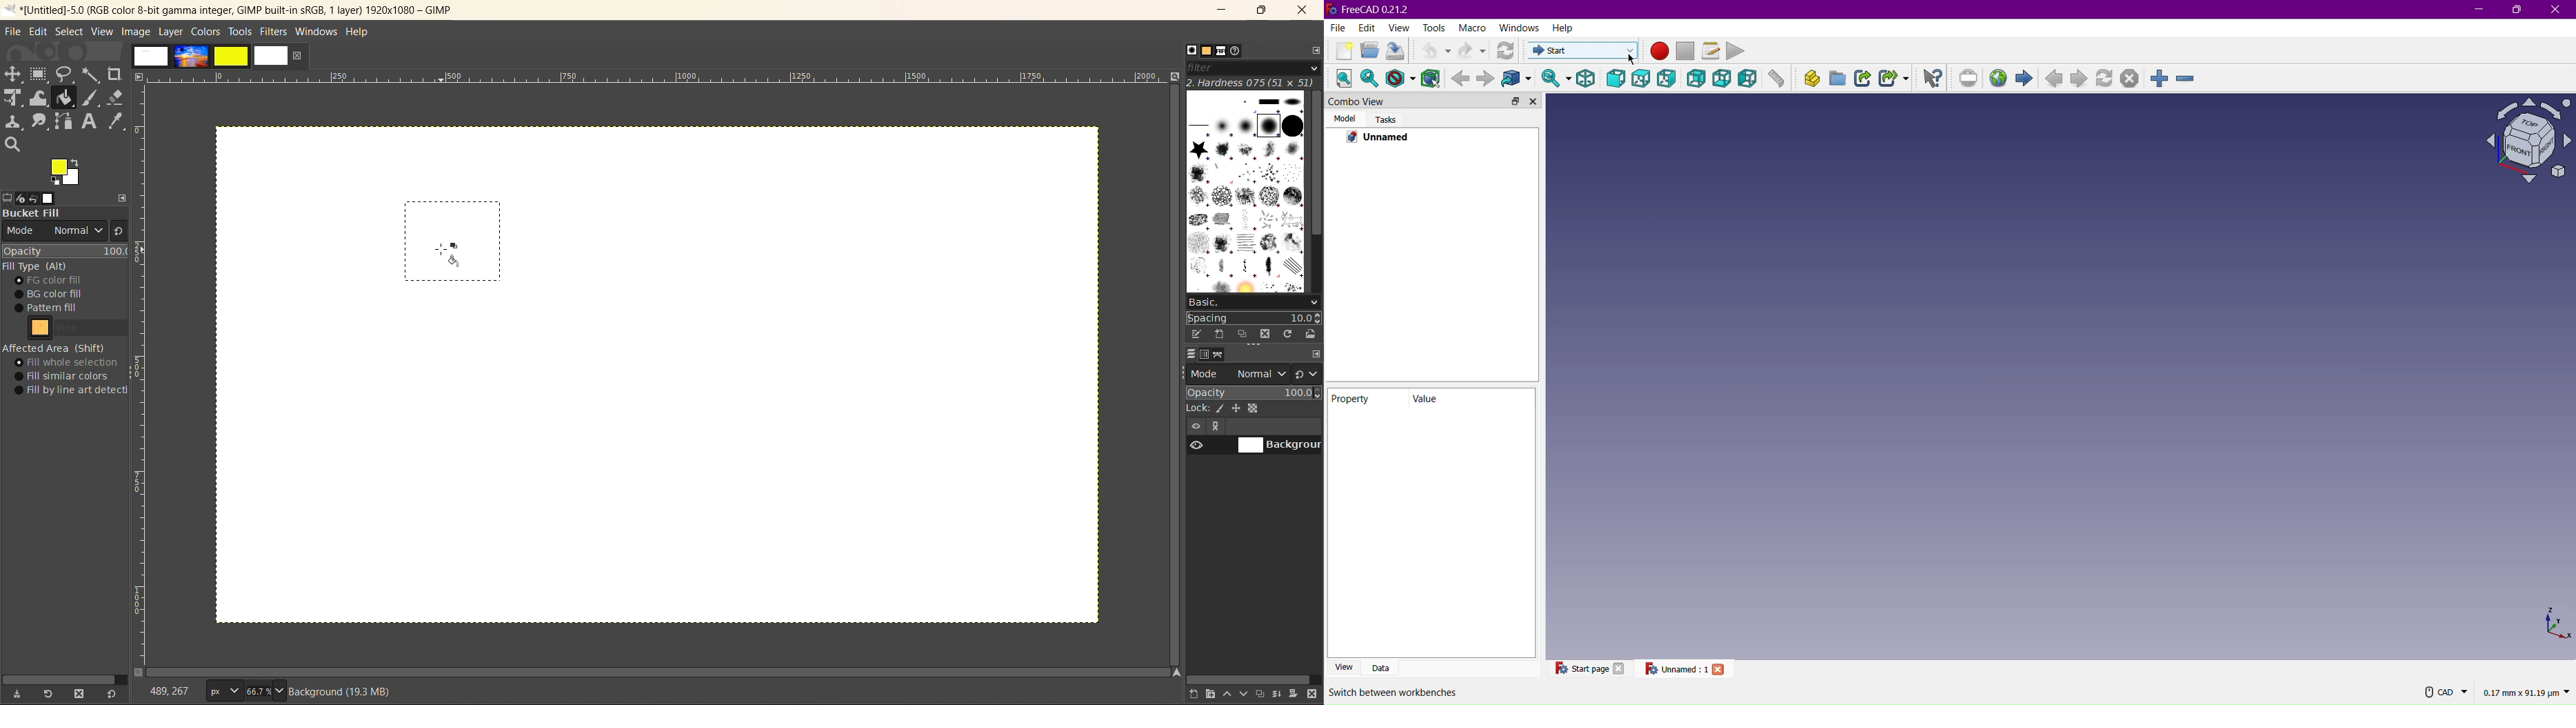 Image resolution: width=2576 pixels, height=728 pixels. What do you see at coordinates (66, 376) in the screenshot?
I see `fill similar colors` at bounding box center [66, 376].